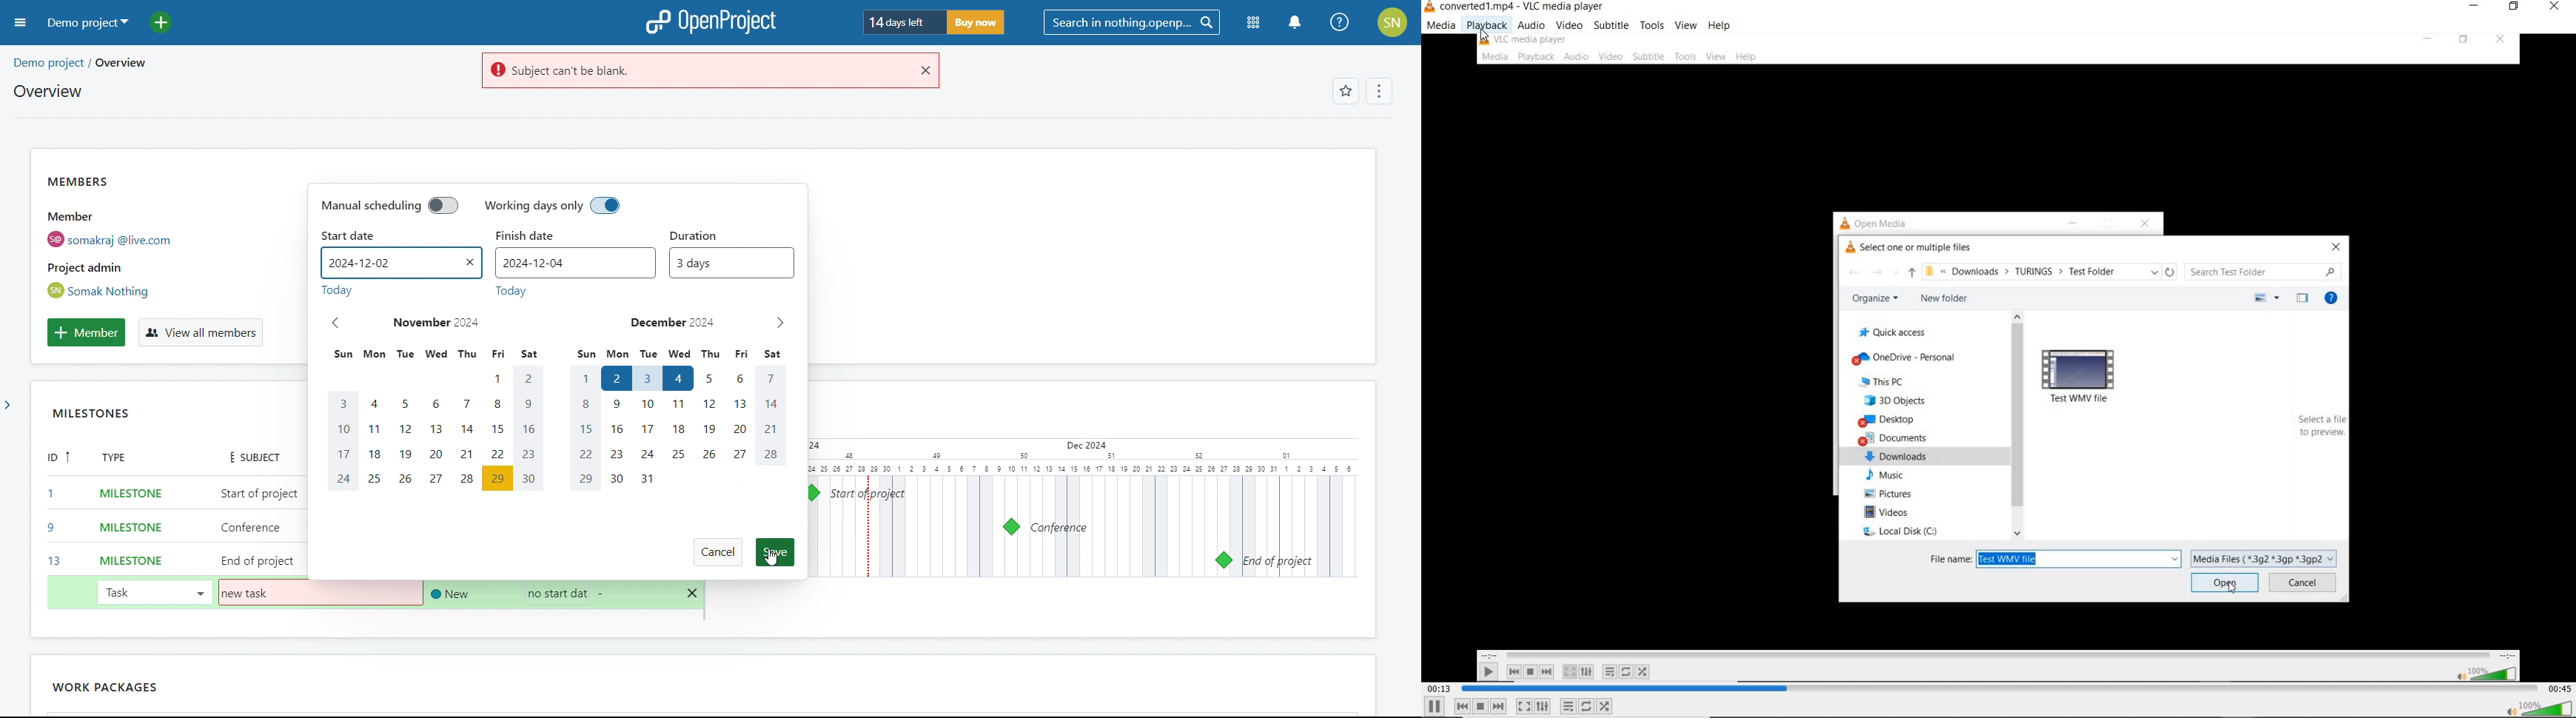 This screenshot has height=728, width=2576. What do you see at coordinates (1721, 25) in the screenshot?
I see `help` at bounding box center [1721, 25].